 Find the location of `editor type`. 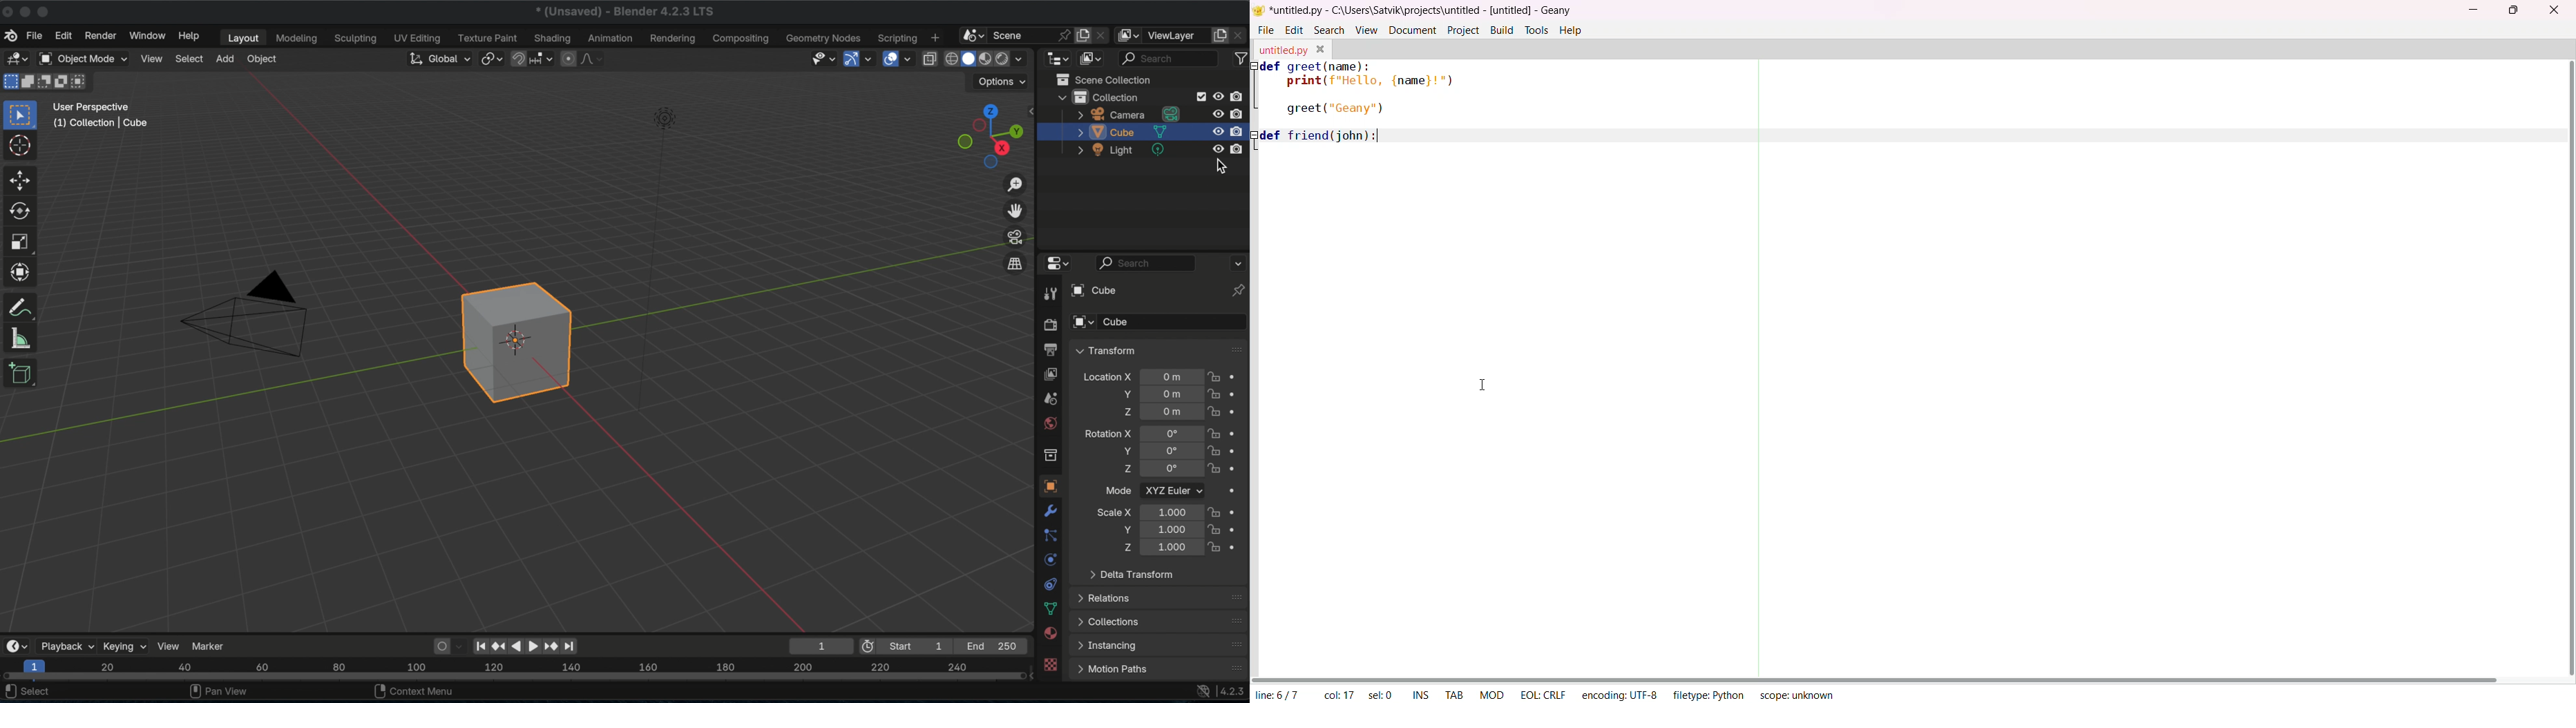

editor type is located at coordinates (17, 58).